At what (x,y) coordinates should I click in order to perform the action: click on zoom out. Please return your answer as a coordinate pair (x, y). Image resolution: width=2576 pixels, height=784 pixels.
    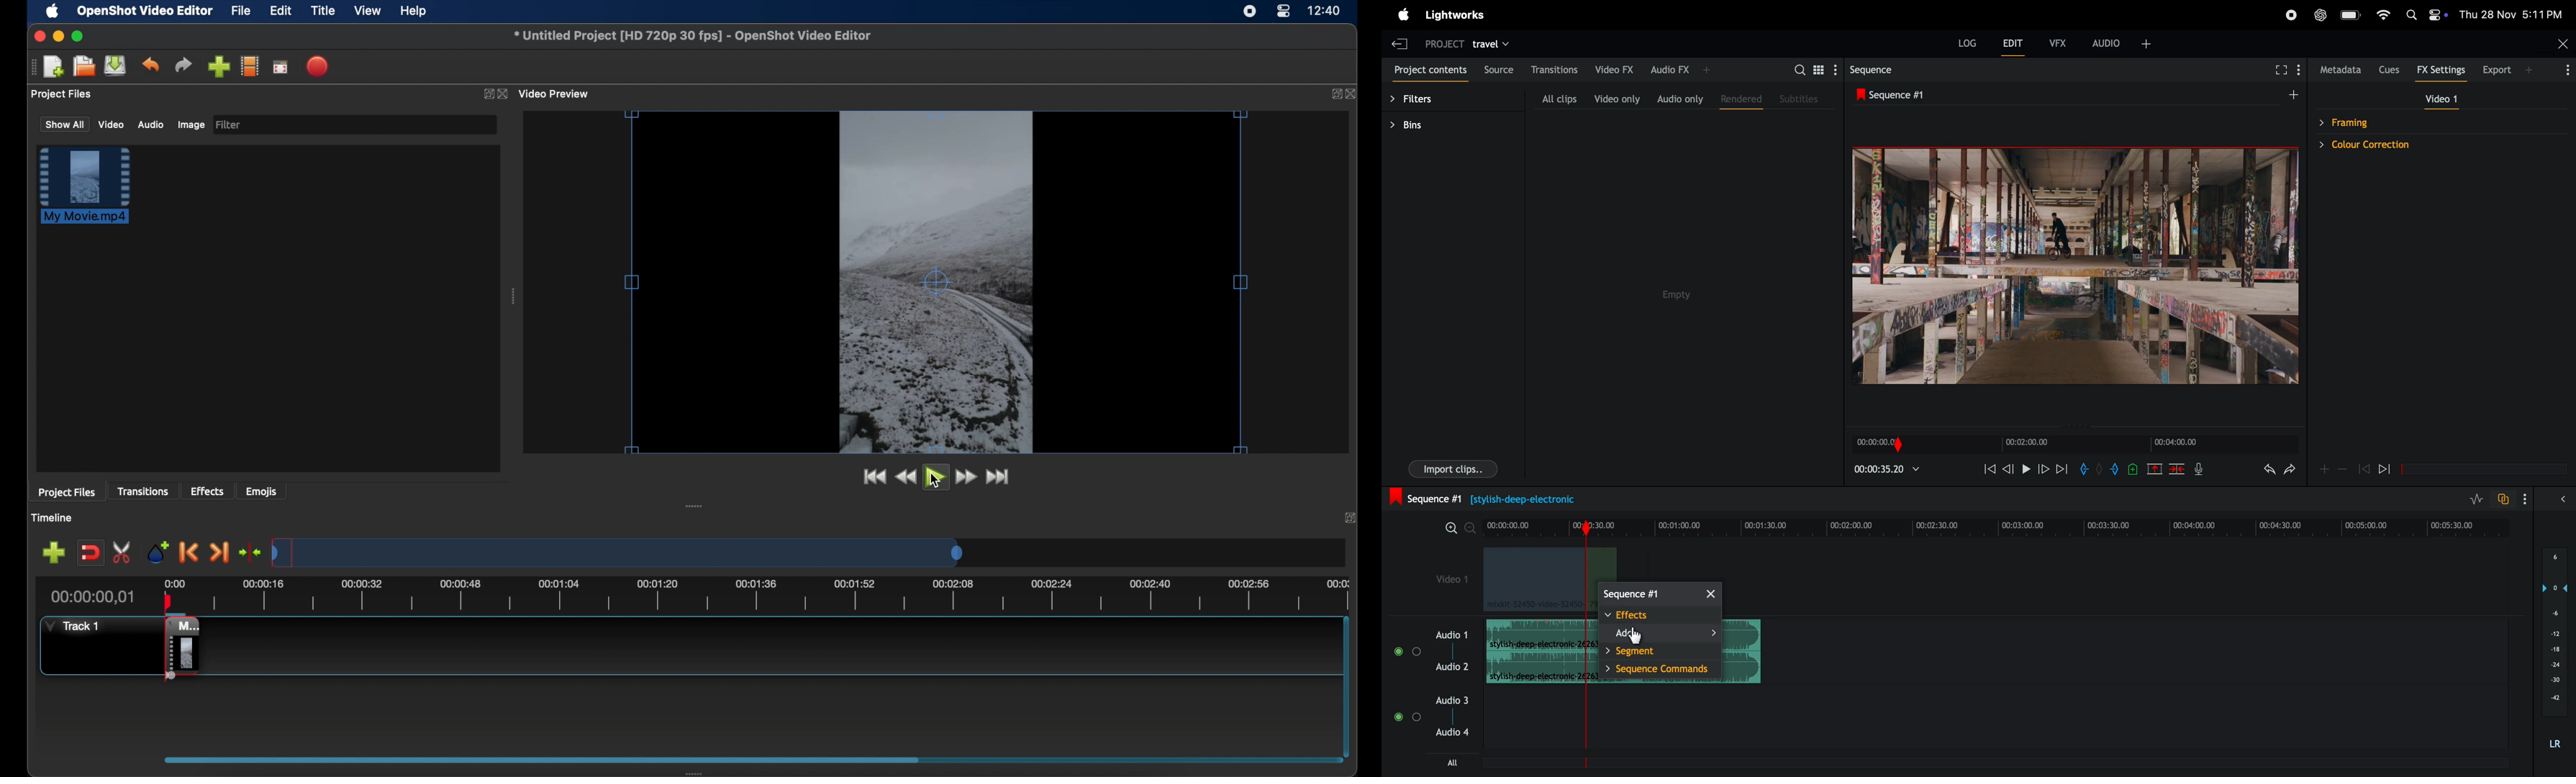
    Looking at the image, I should click on (2343, 471).